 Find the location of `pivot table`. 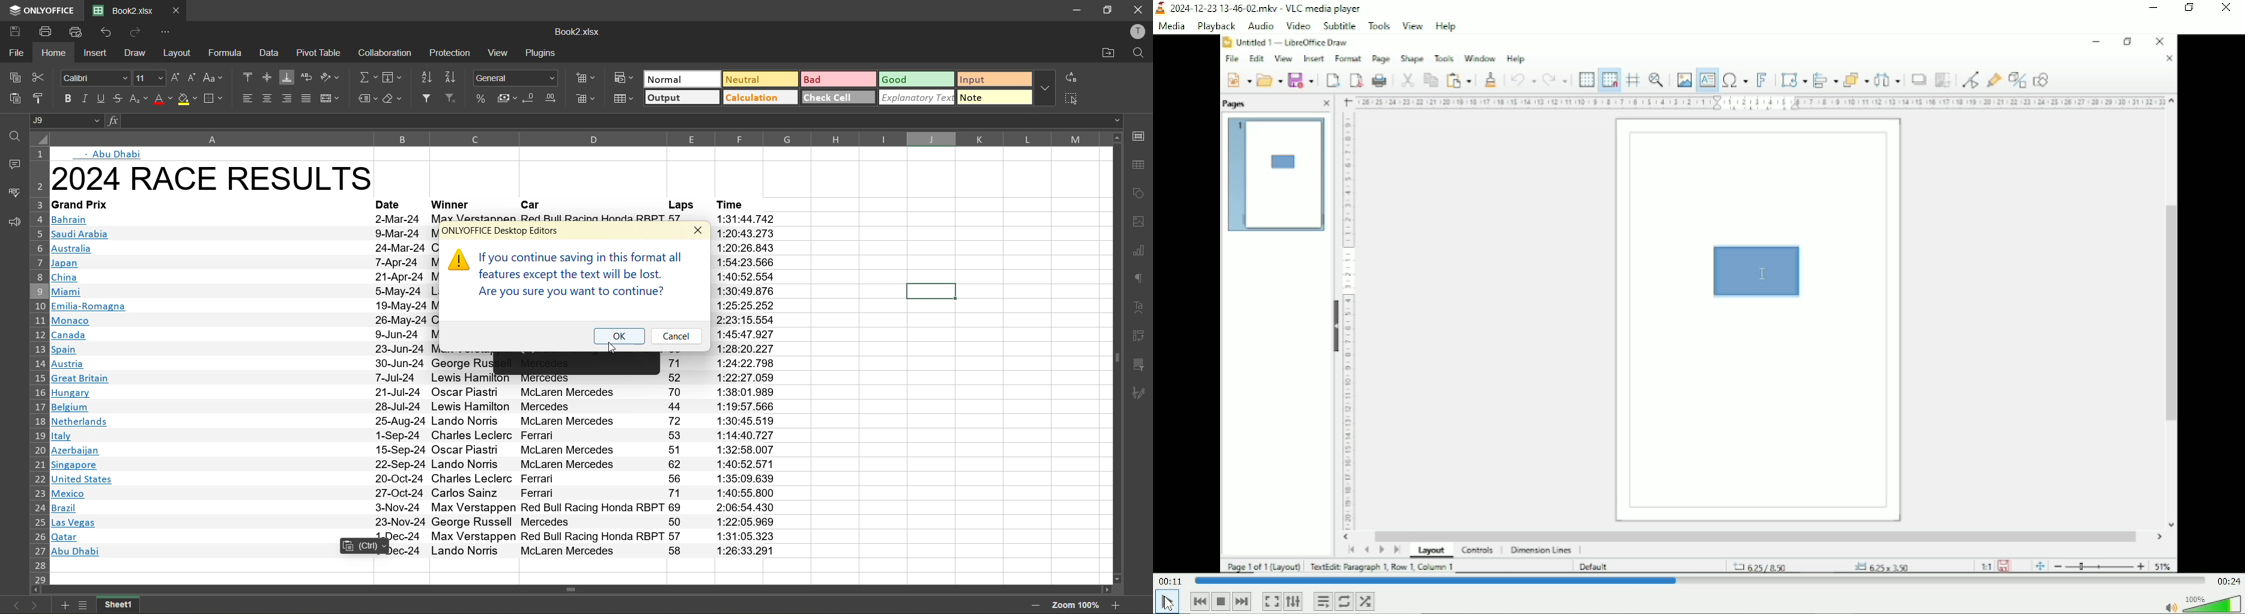

pivot table is located at coordinates (1140, 338).